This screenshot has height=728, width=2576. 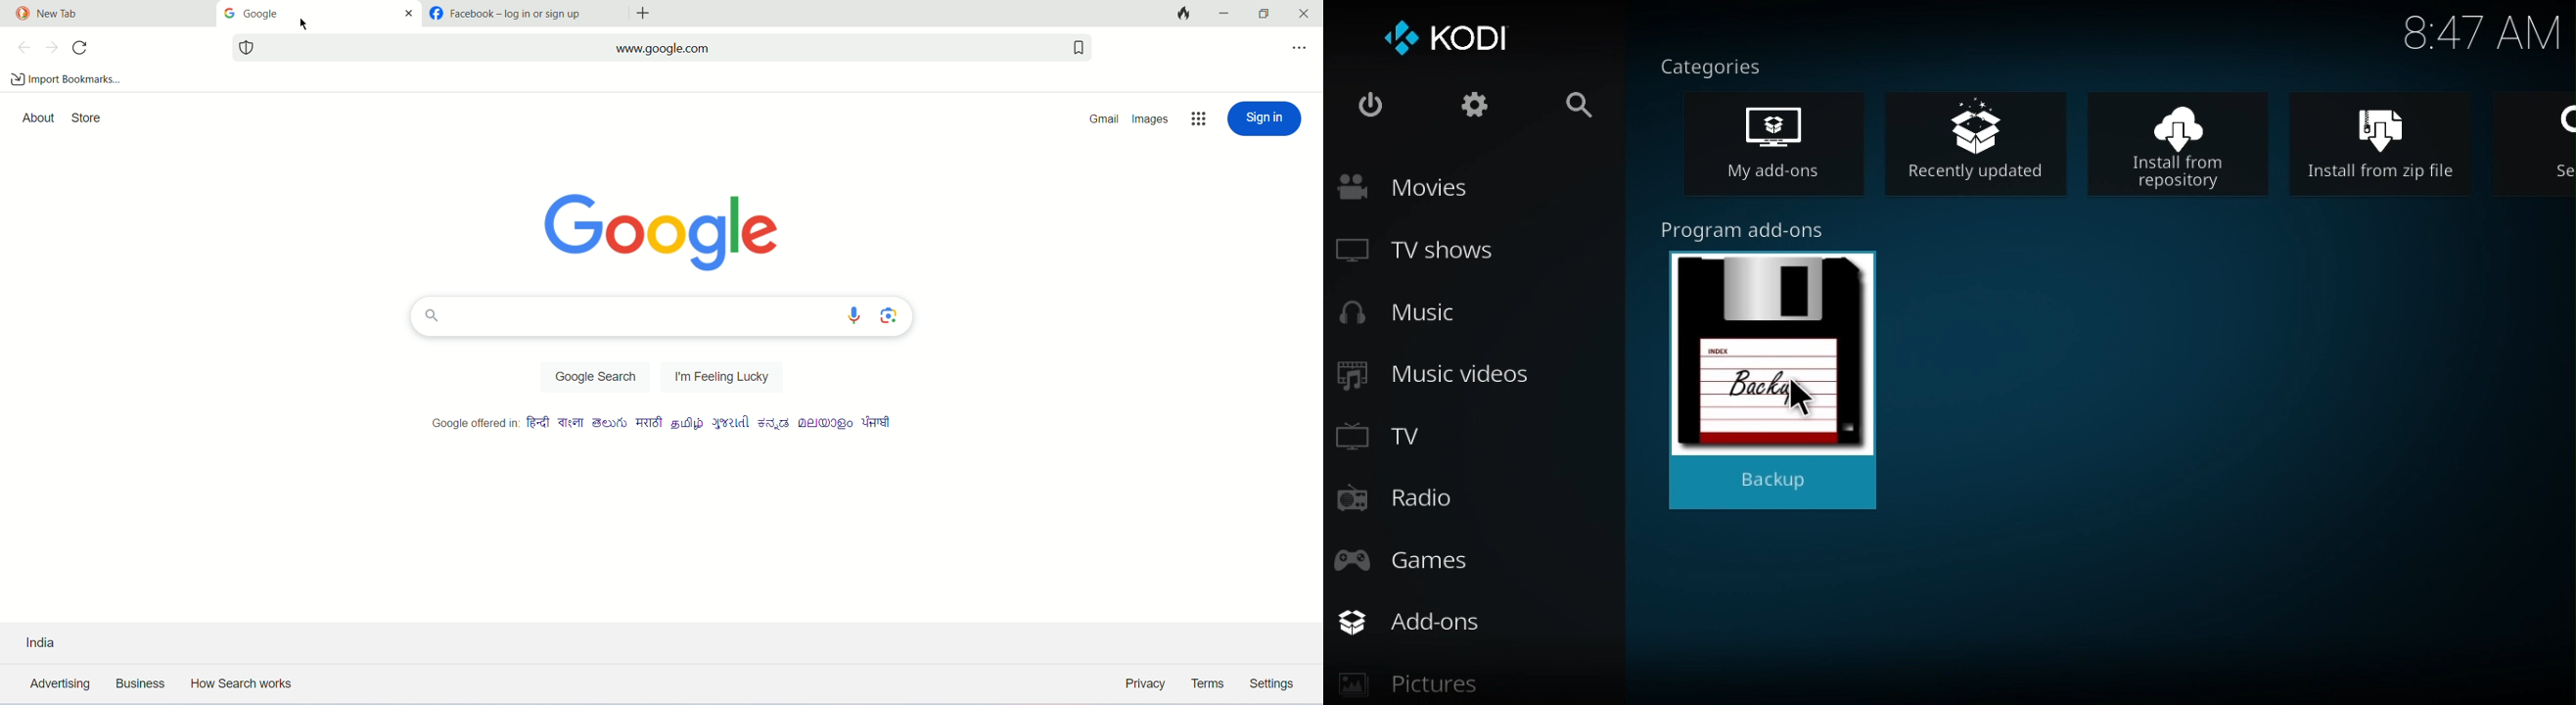 What do you see at coordinates (1466, 688) in the screenshot?
I see `pictures` at bounding box center [1466, 688].